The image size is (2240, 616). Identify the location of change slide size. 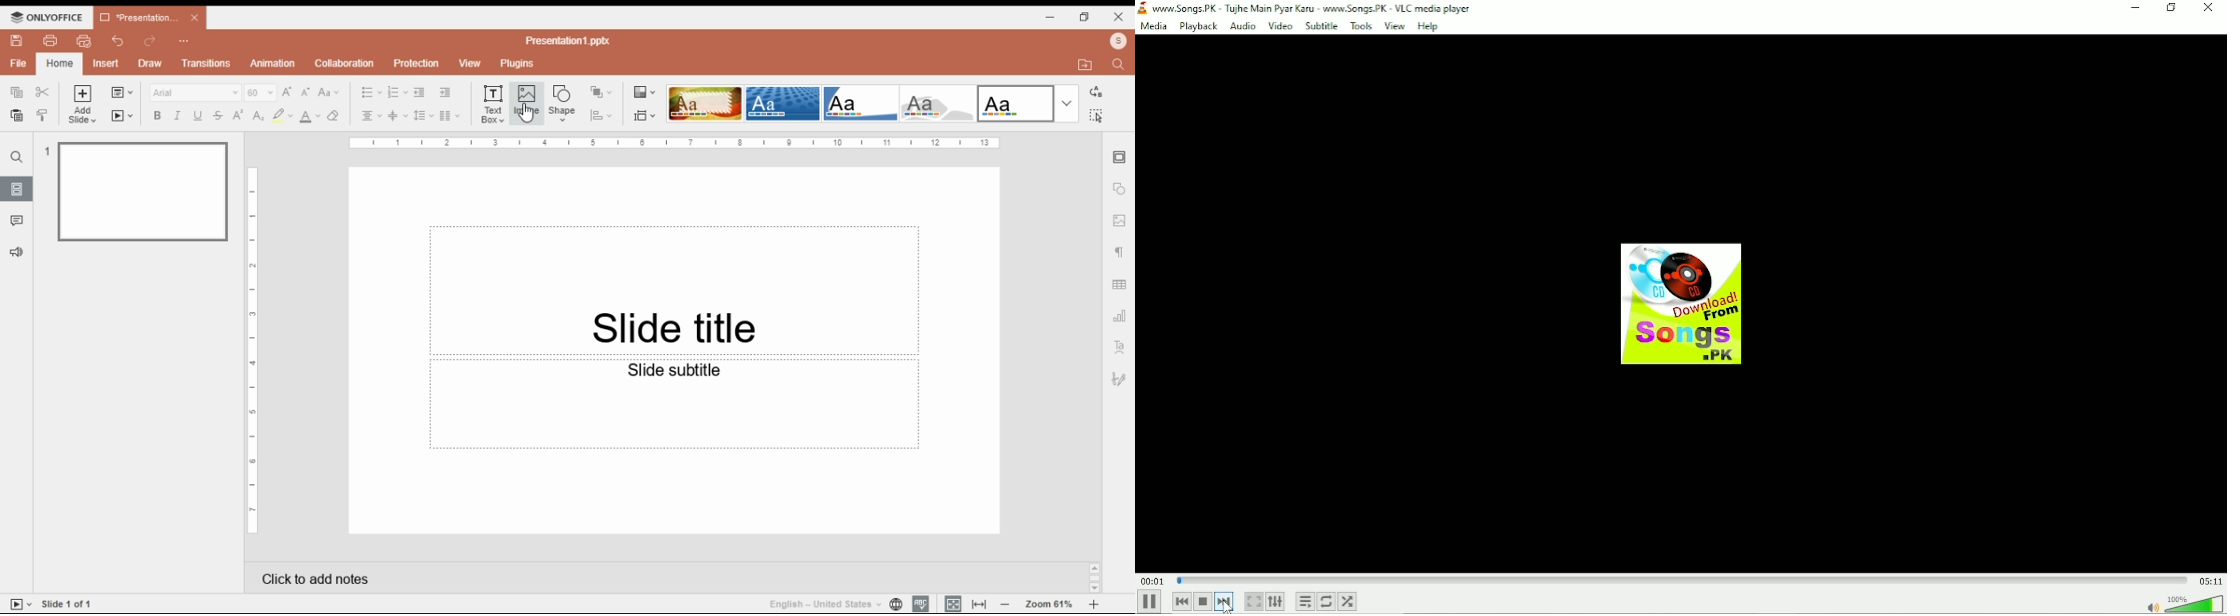
(643, 115).